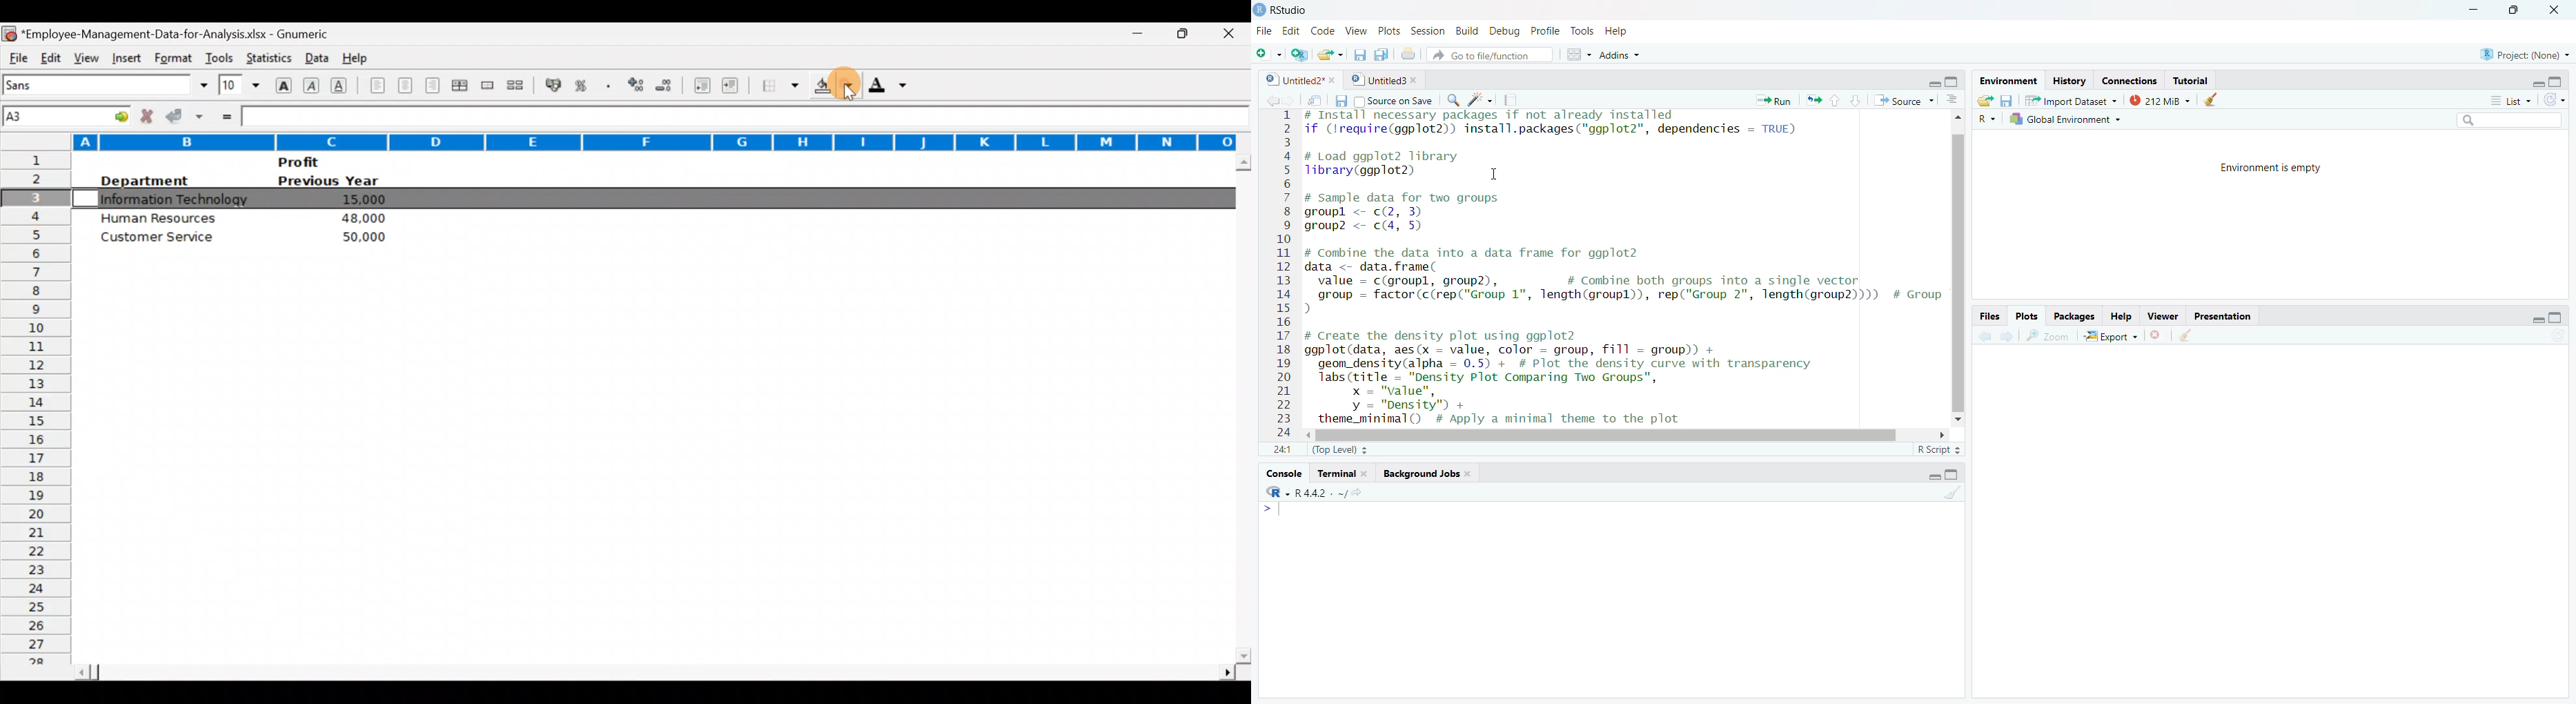 The height and width of the screenshot is (728, 2576). I want to click on Cell name, so click(68, 113).